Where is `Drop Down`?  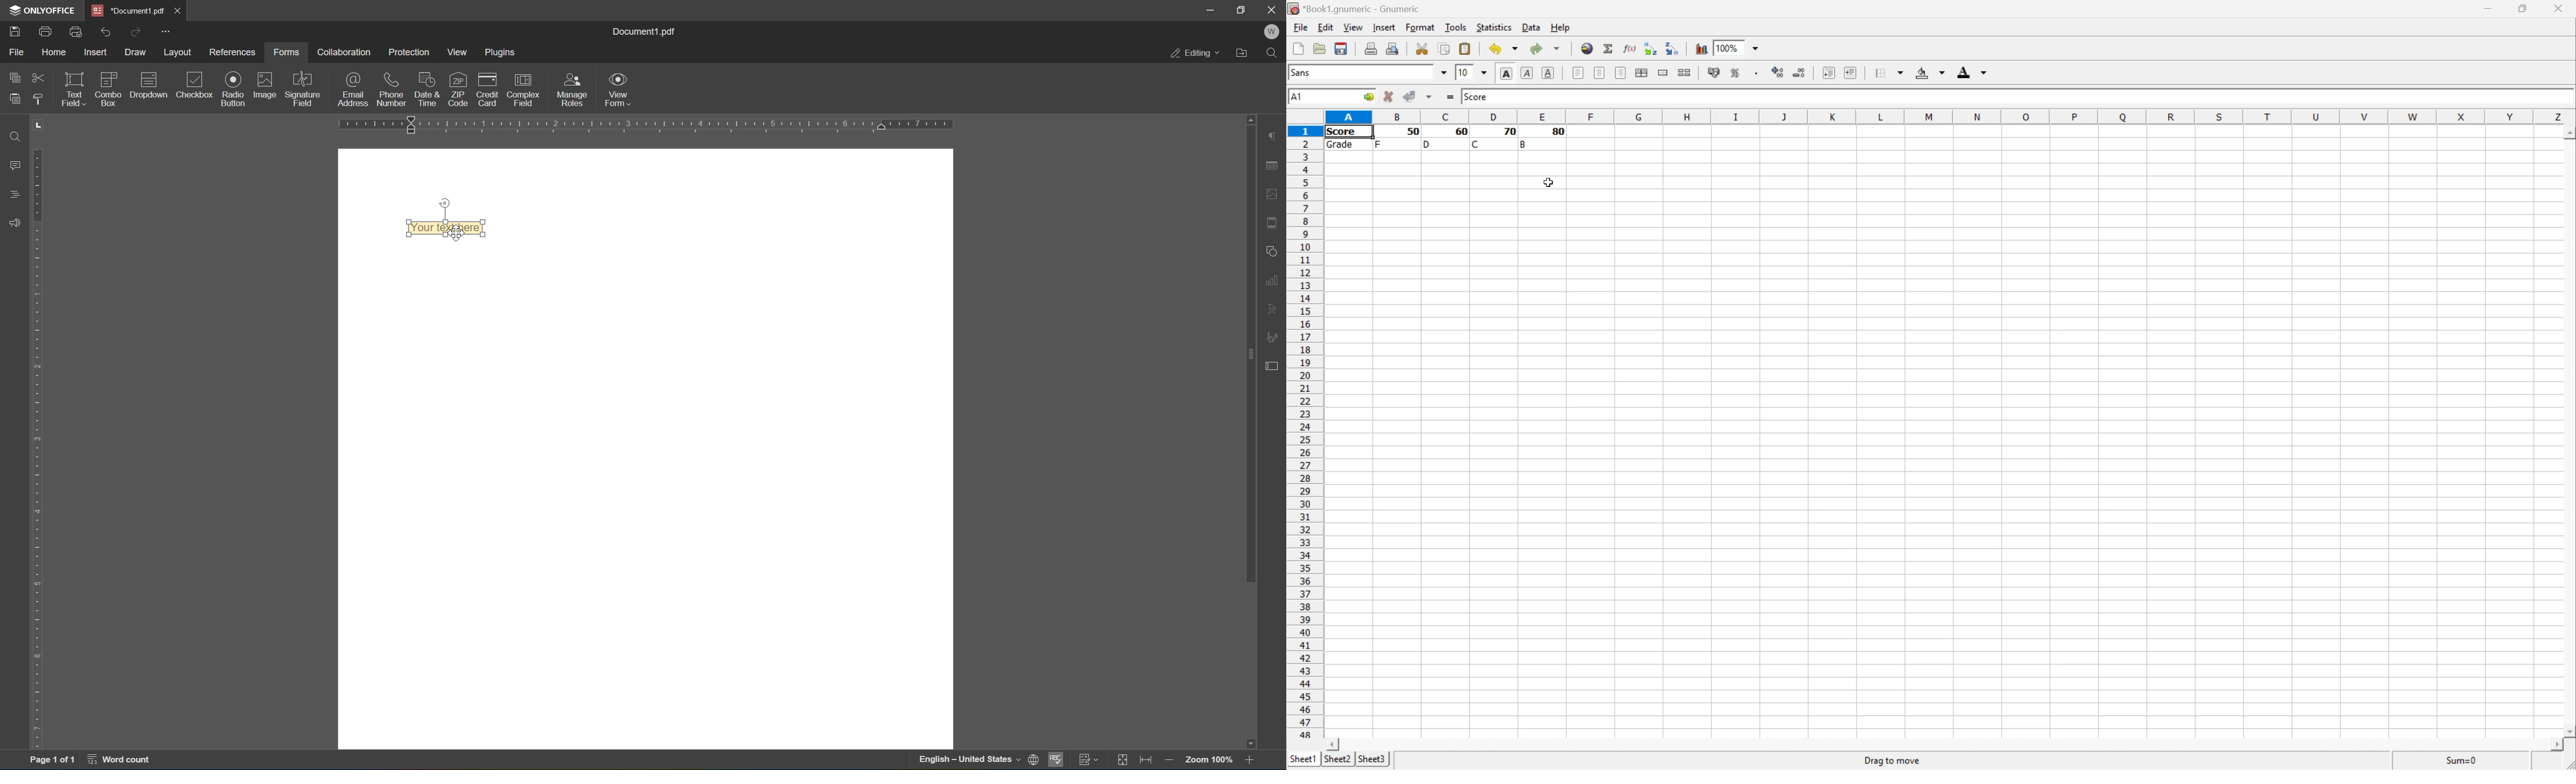 Drop Down is located at coordinates (1755, 49).